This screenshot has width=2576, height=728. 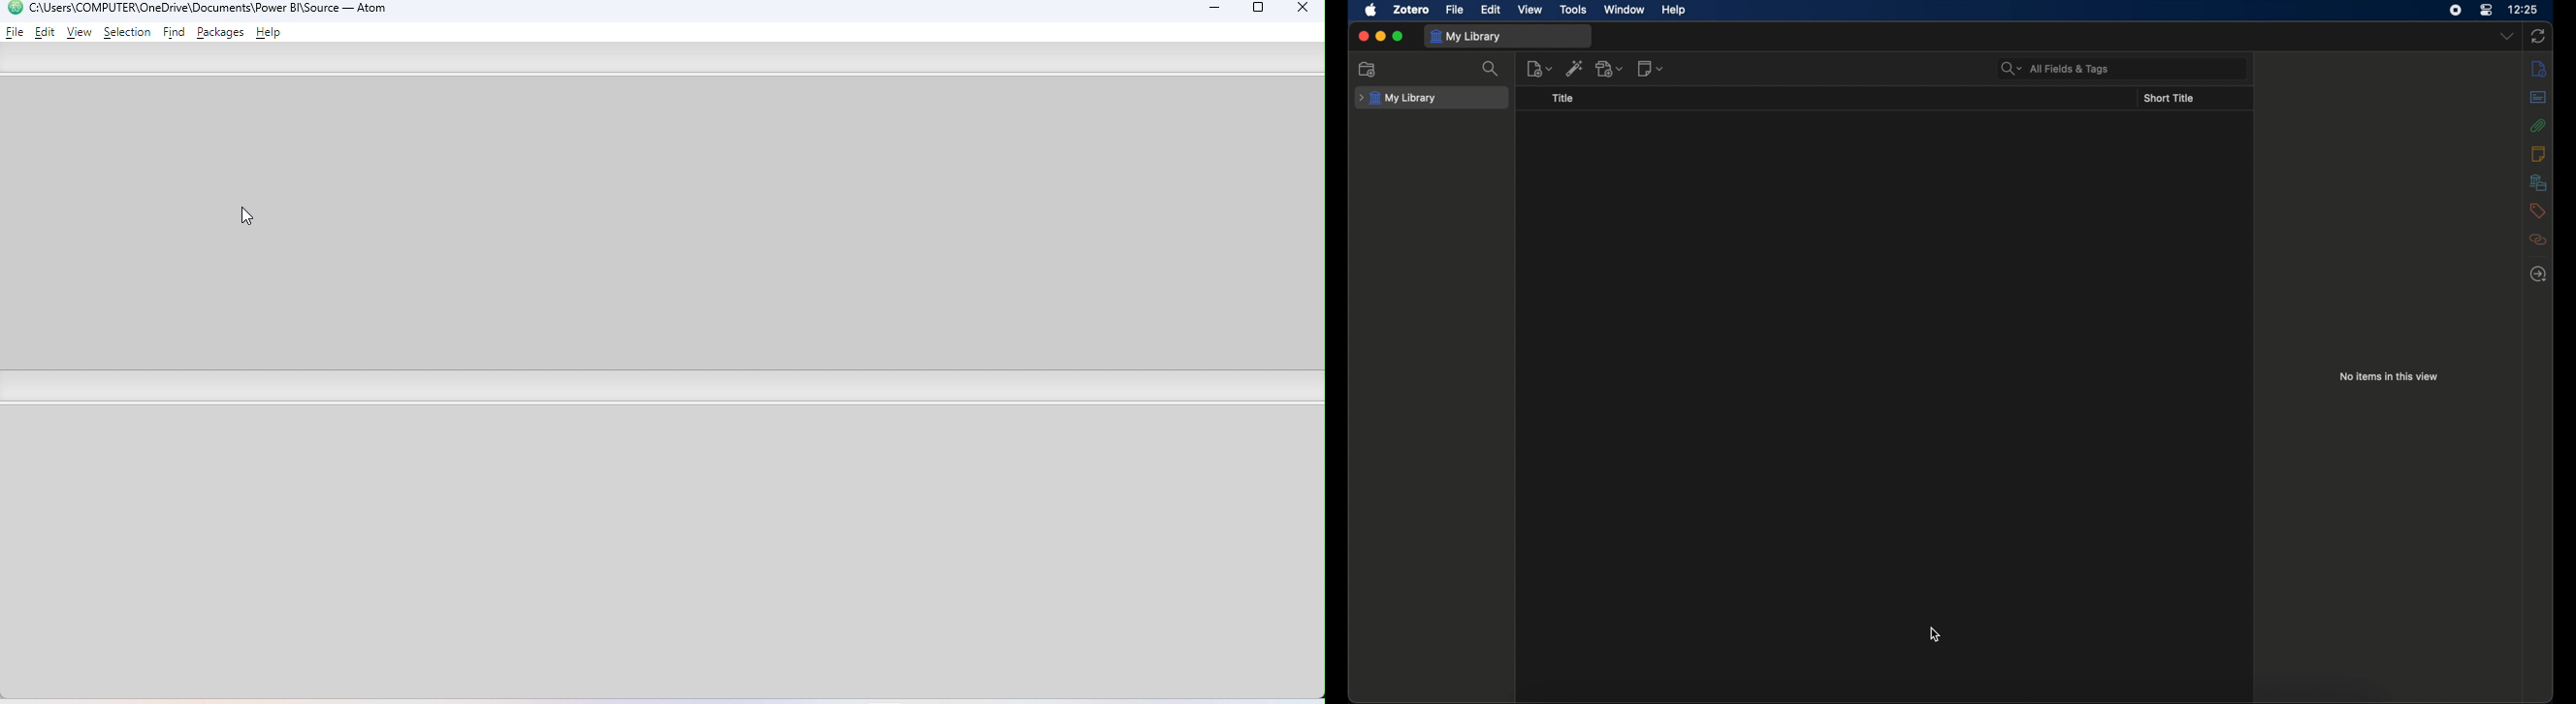 What do you see at coordinates (2458, 10) in the screenshot?
I see `screen recorder` at bounding box center [2458, 10].